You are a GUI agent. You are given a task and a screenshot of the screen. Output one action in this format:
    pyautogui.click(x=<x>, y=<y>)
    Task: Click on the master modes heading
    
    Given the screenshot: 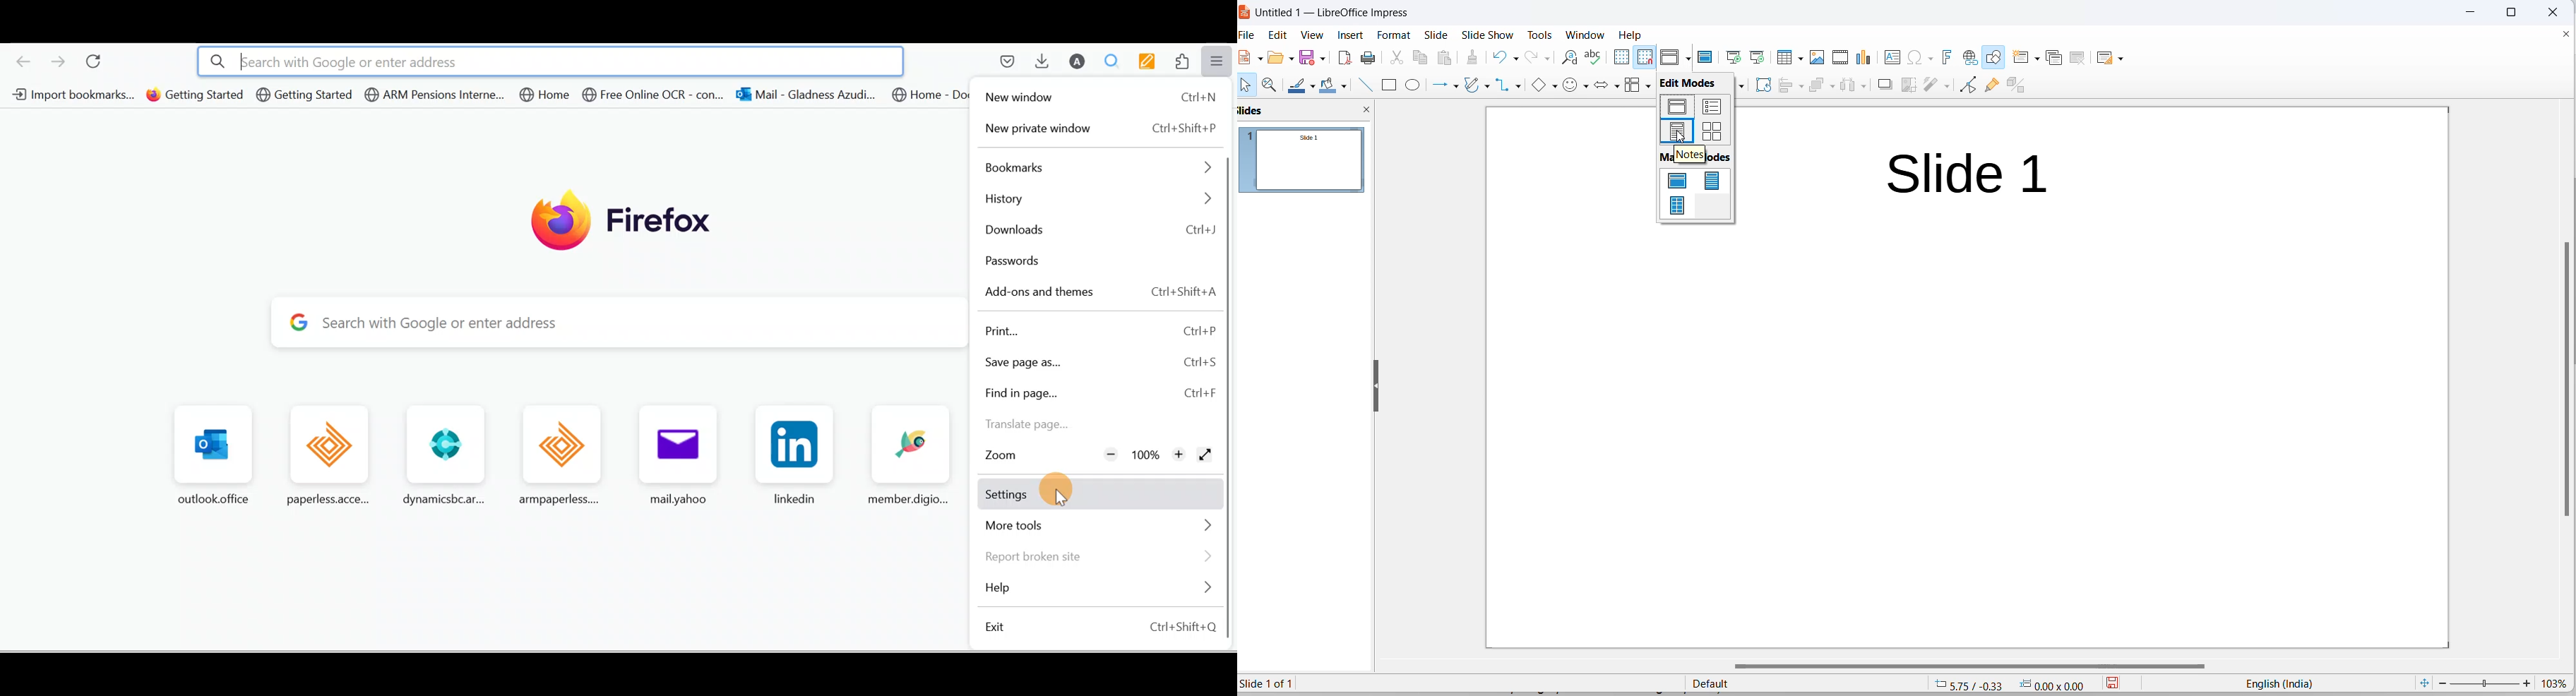 What is the action you would take?
    pyautogui.click(x=1695, y=156)
    